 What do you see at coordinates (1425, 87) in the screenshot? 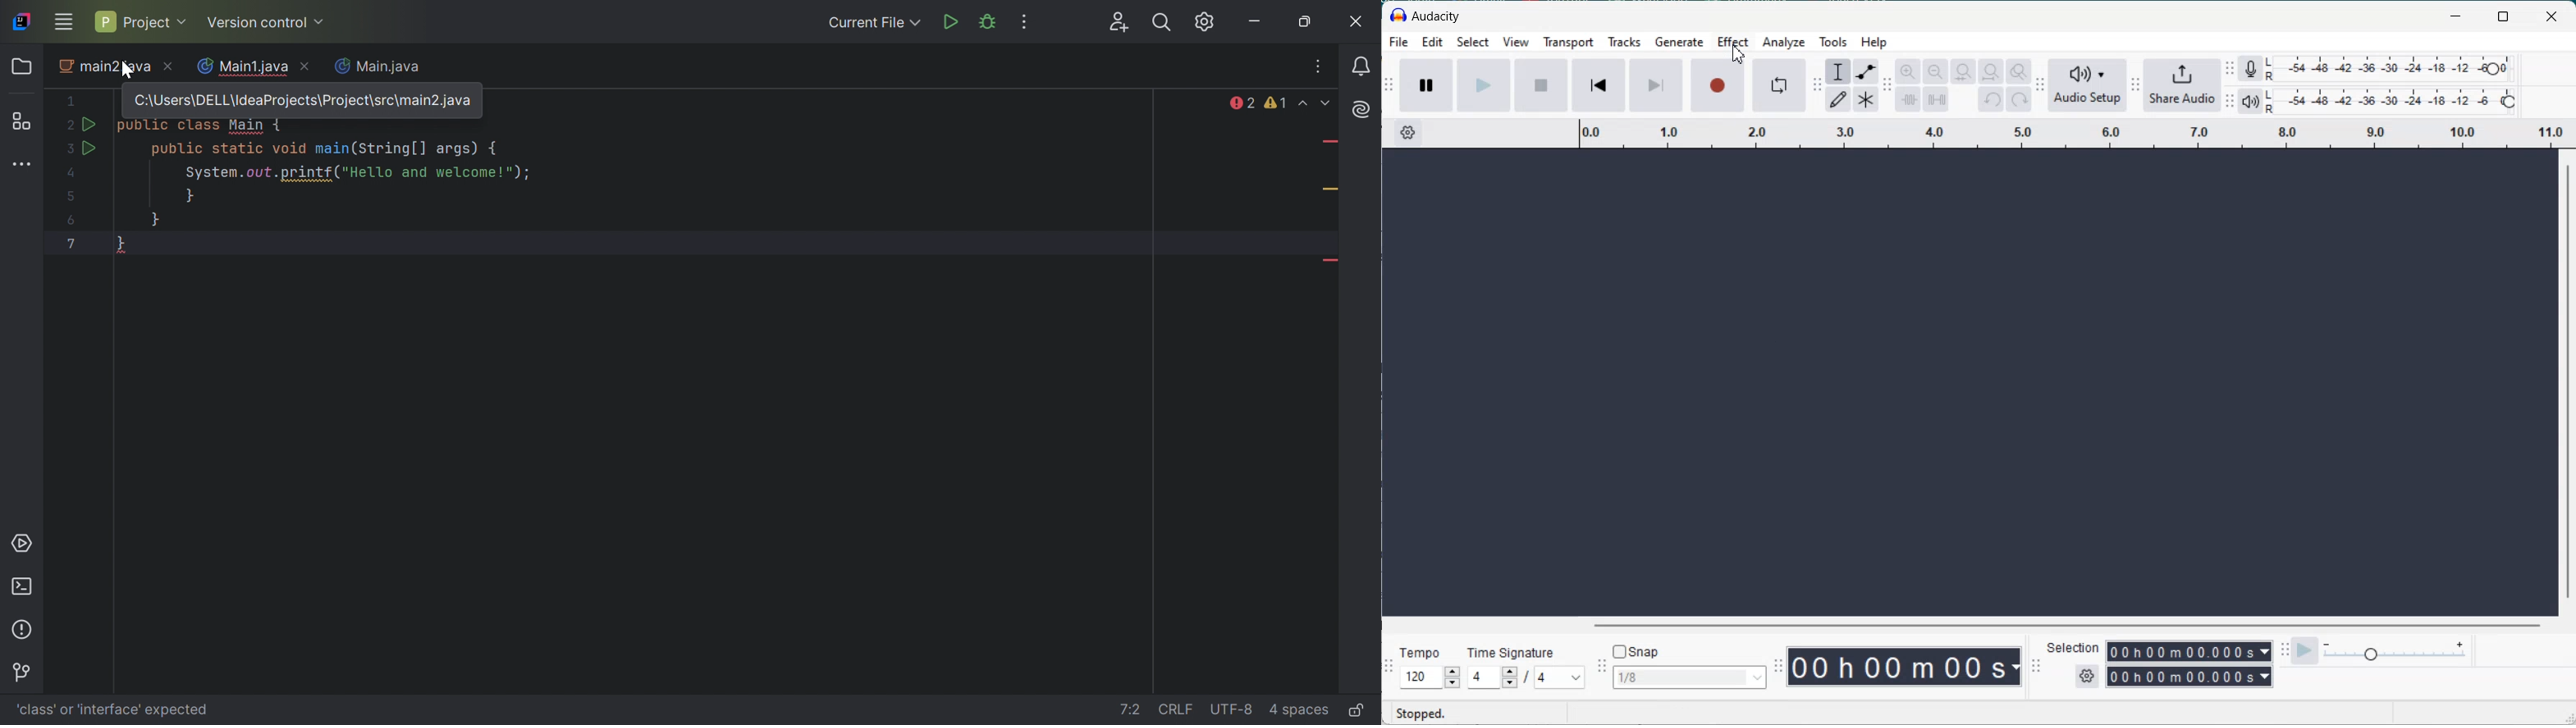
I see `Pause` at bounding box center [1425, 87].